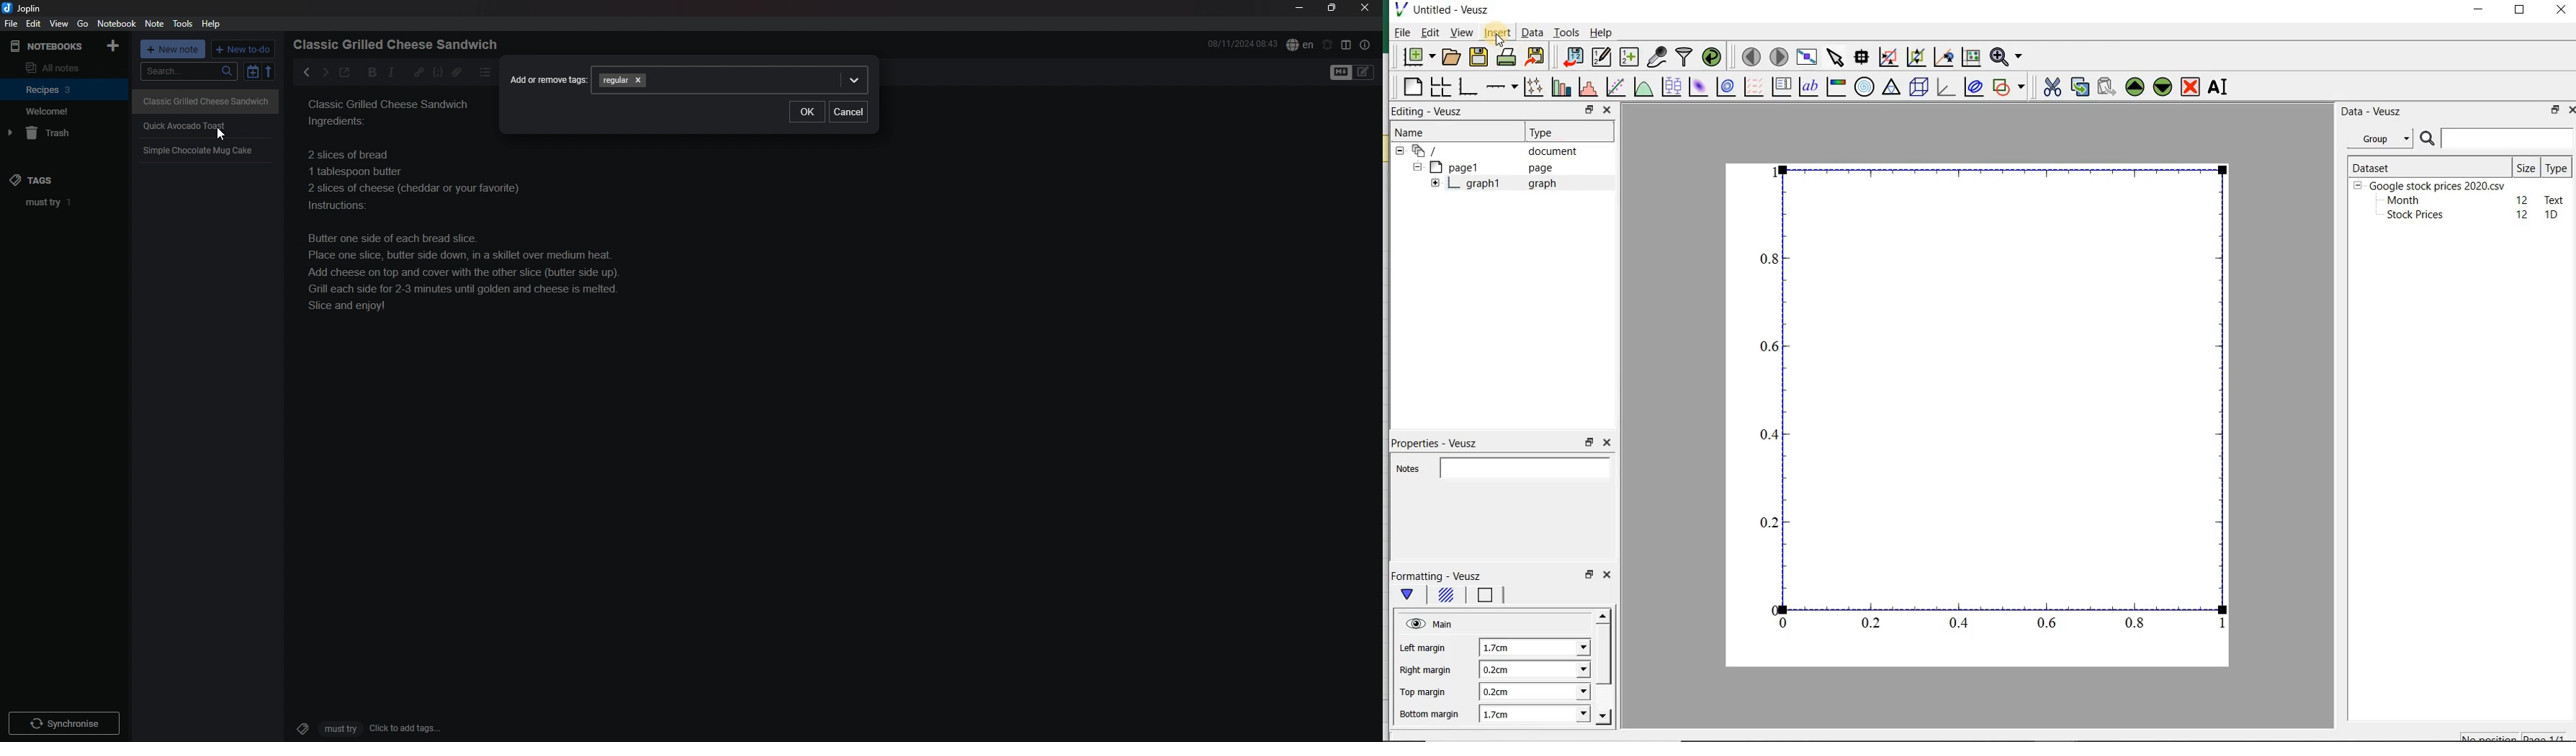  I want to click on note properties, so click(1365, 45).